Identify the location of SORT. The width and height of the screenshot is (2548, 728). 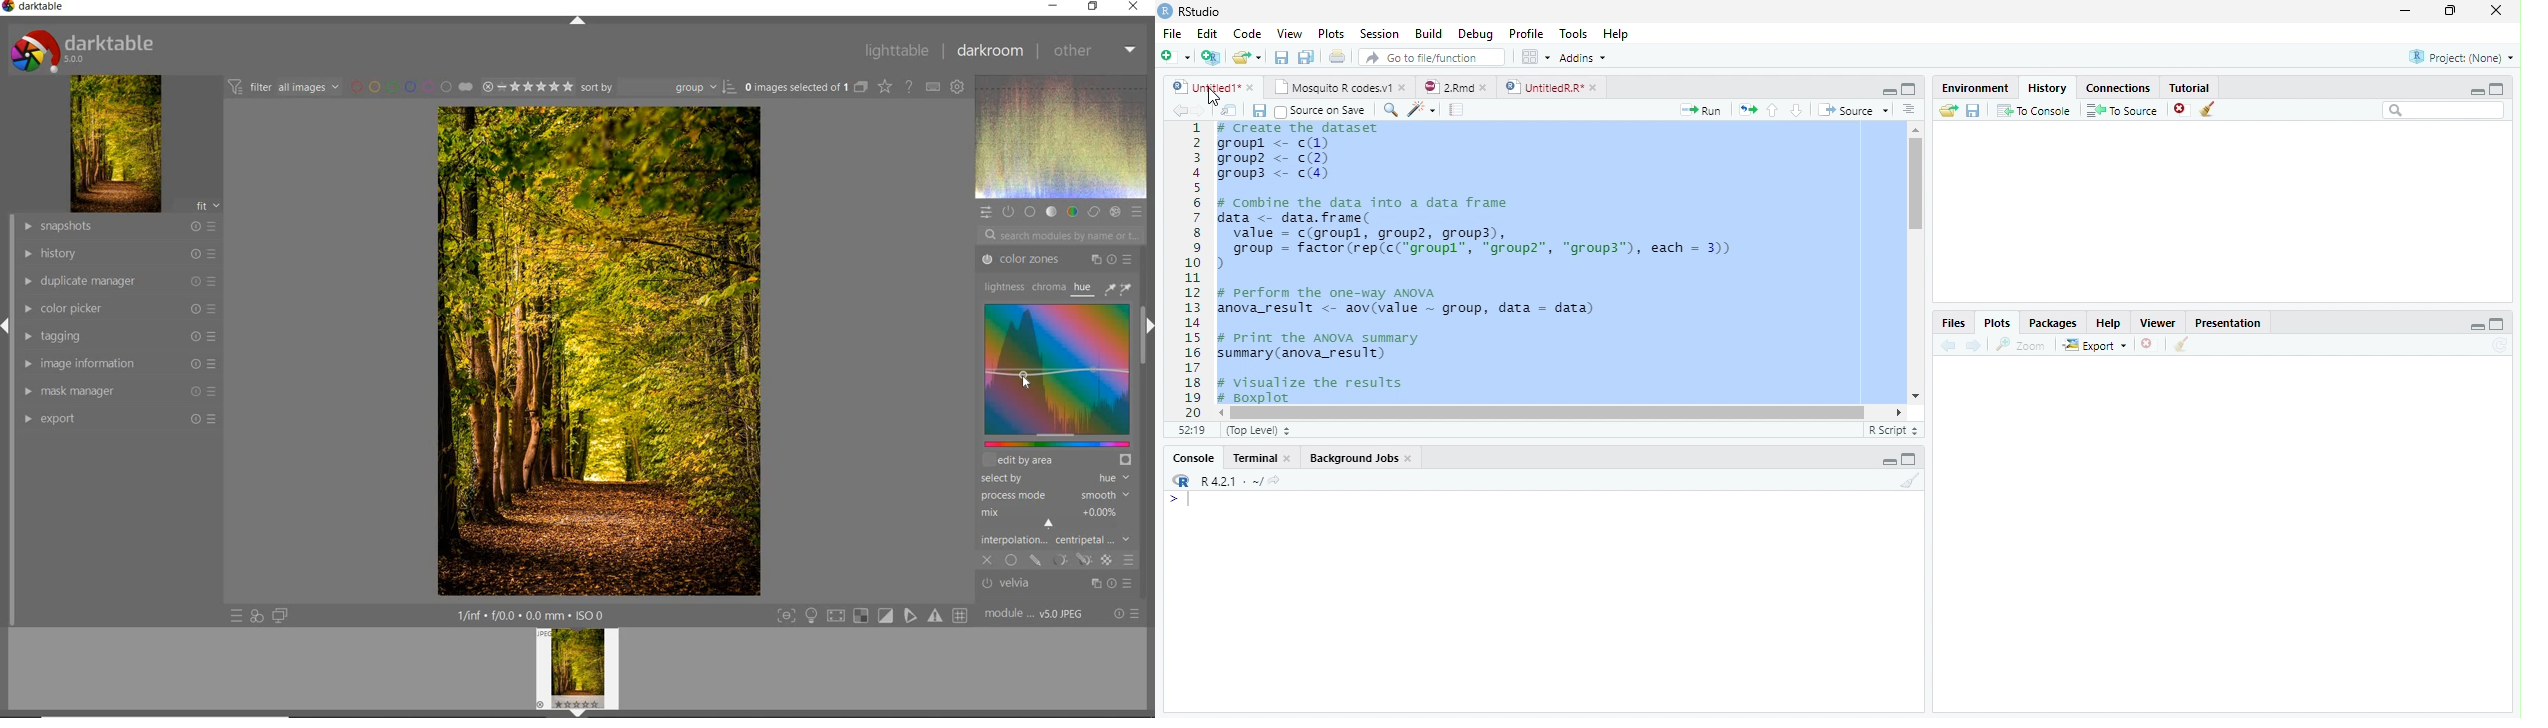
(657, 87).